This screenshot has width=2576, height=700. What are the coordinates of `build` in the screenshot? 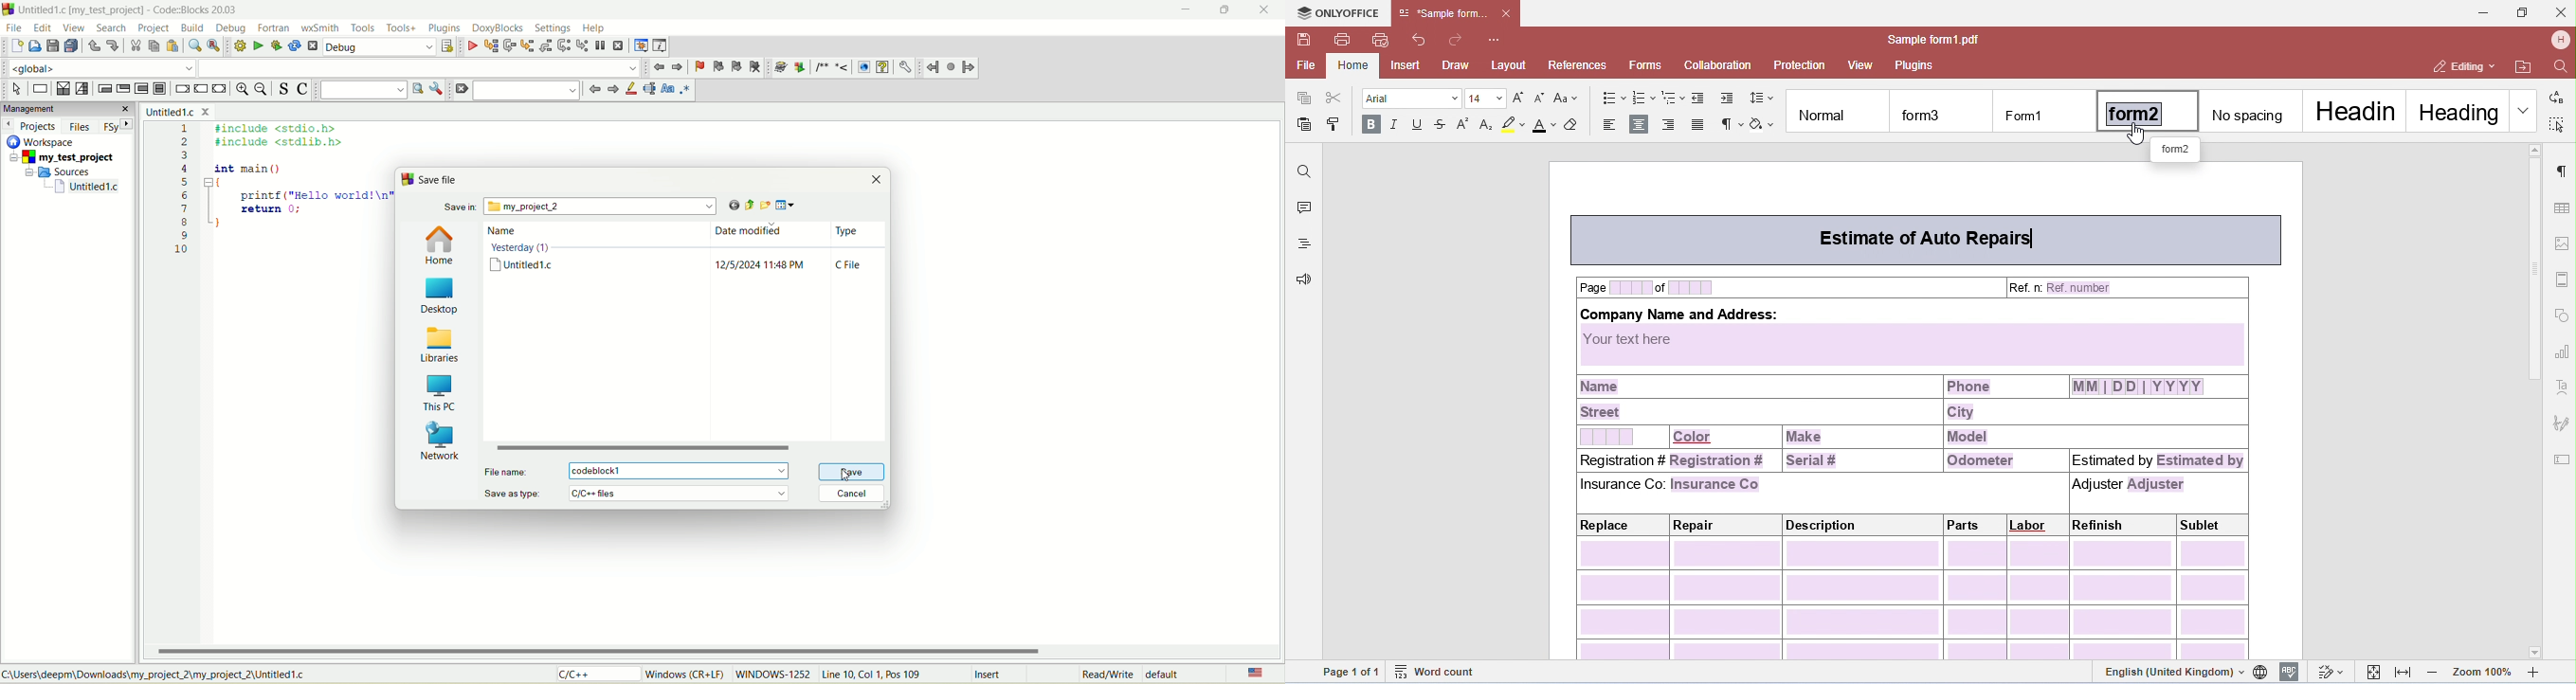 It's located at (238, 45).